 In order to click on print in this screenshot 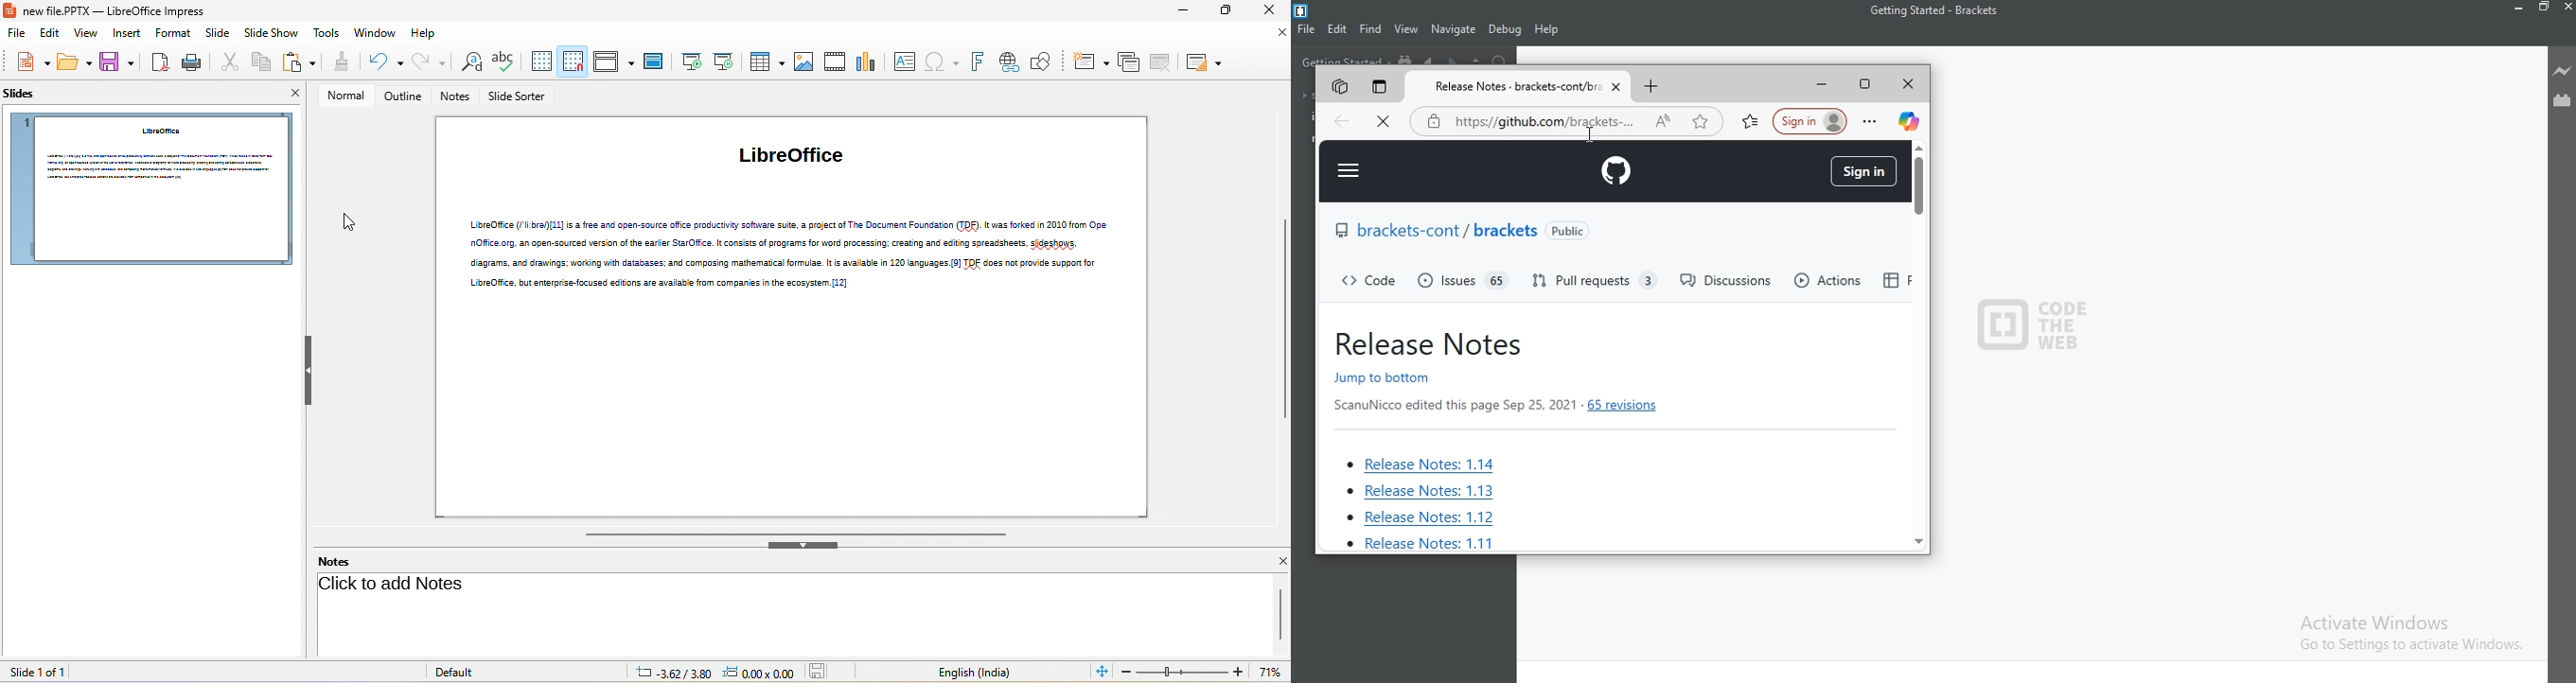, I will do `click(193, 61)`.